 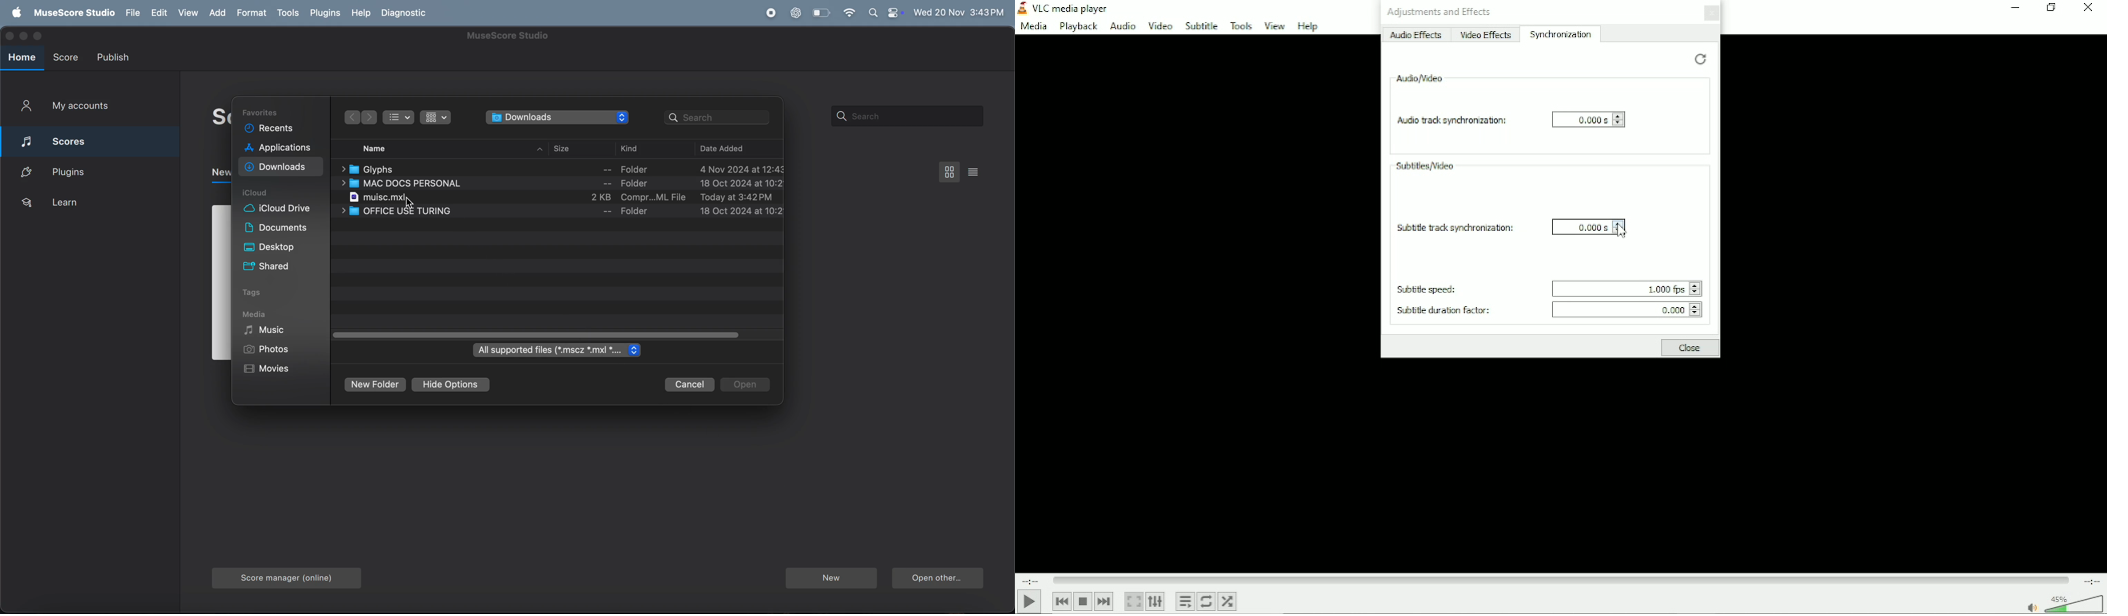 What do you see at coordinates (281, 168) in the screenshot?
I see `downloads` at bounding box center [281, 168].